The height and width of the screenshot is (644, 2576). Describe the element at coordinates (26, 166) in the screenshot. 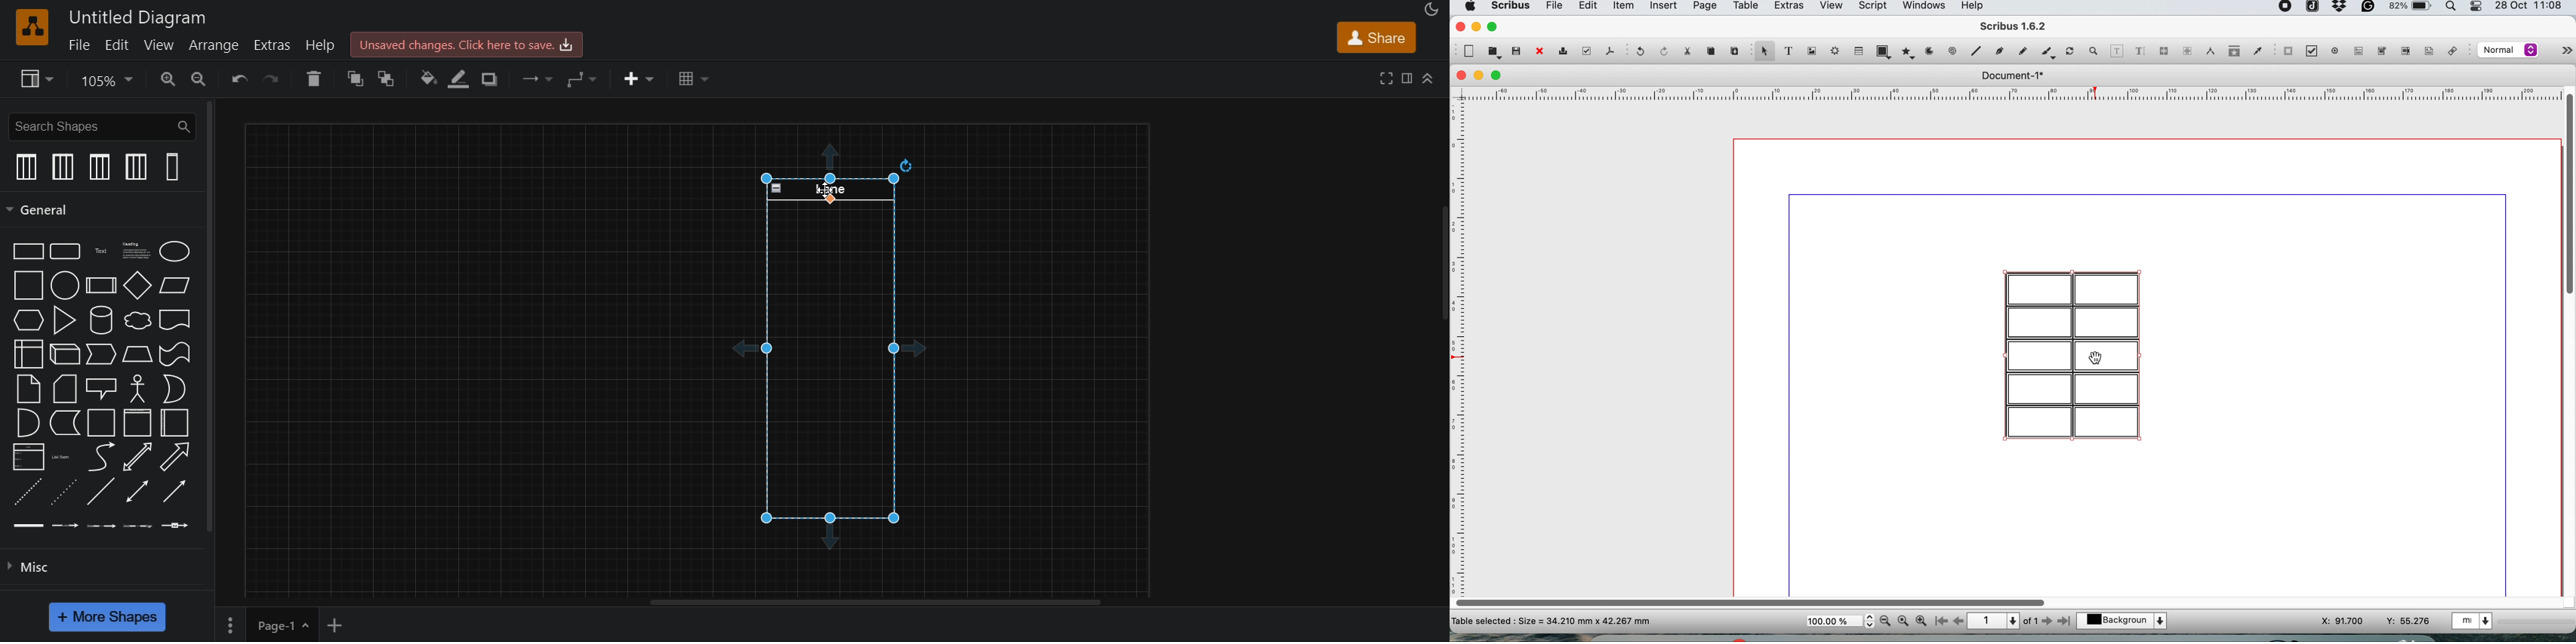

I see `vertical pool 1` at that location.